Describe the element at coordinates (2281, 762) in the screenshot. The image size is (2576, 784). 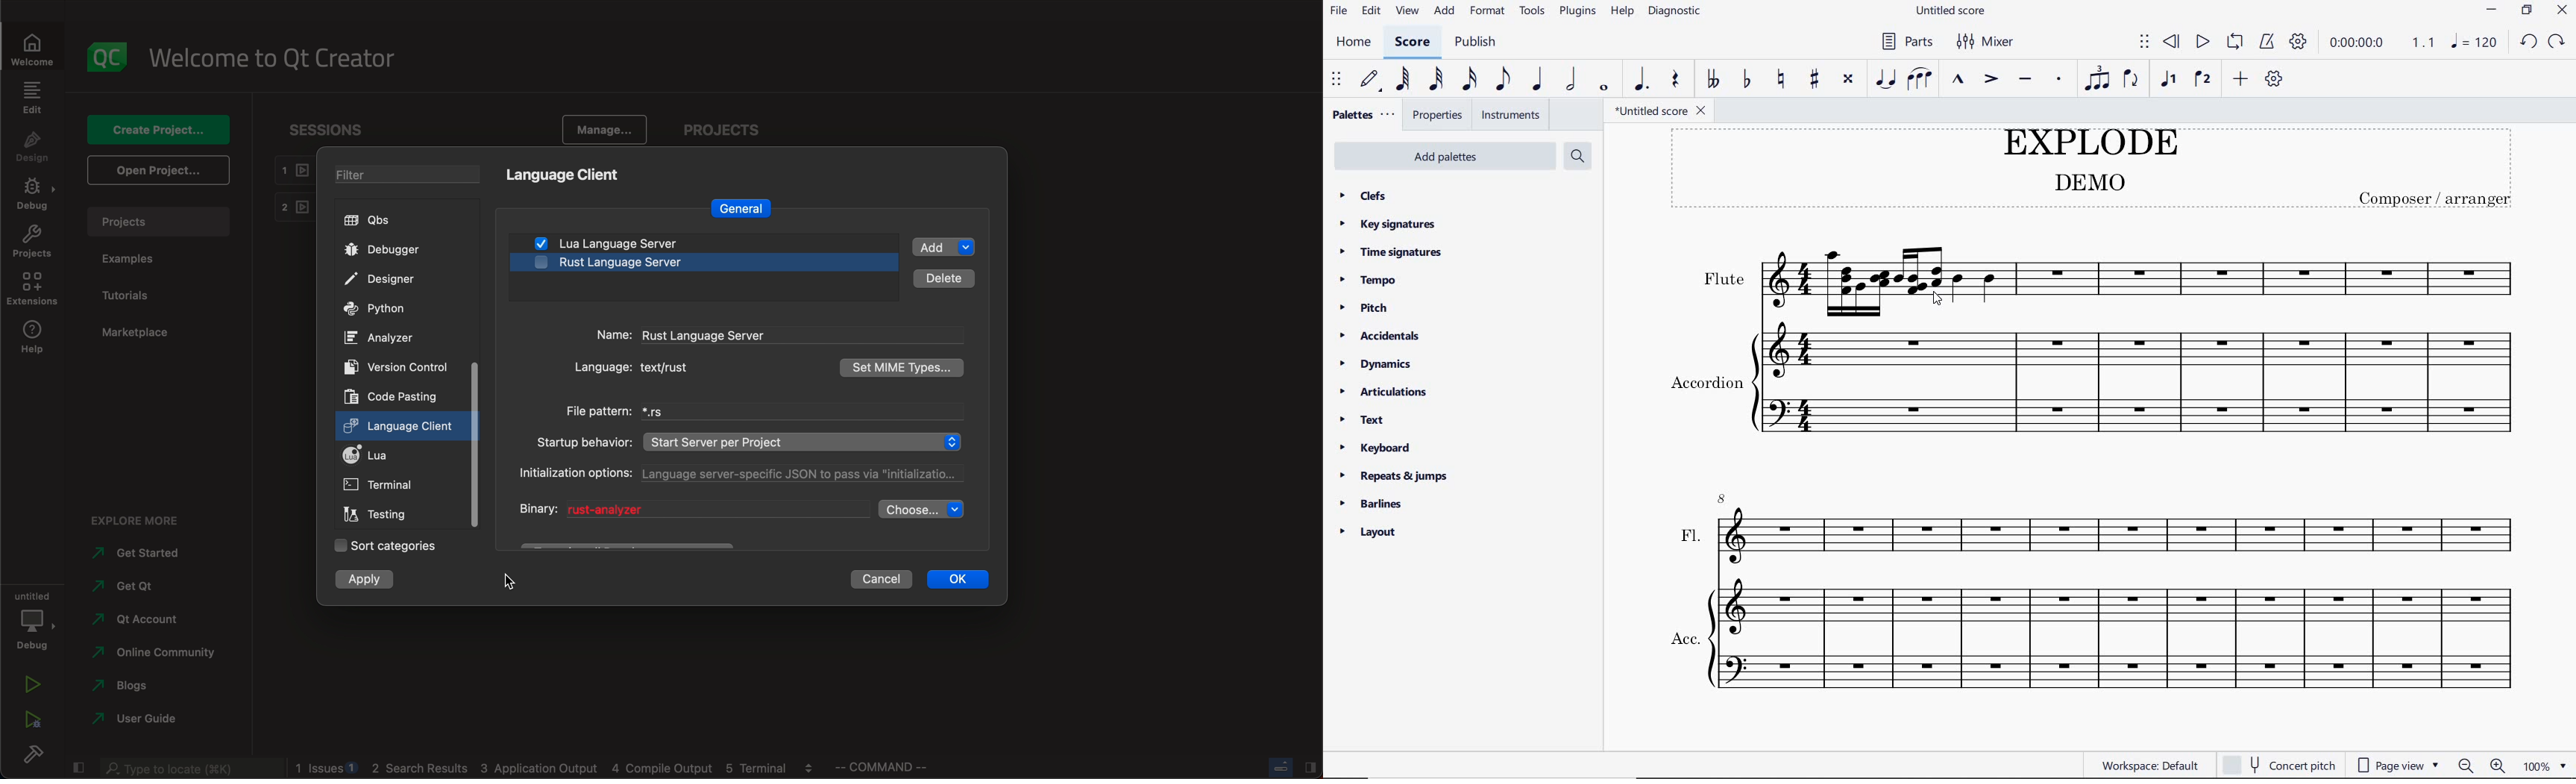
I see `concert pitch` at that location.